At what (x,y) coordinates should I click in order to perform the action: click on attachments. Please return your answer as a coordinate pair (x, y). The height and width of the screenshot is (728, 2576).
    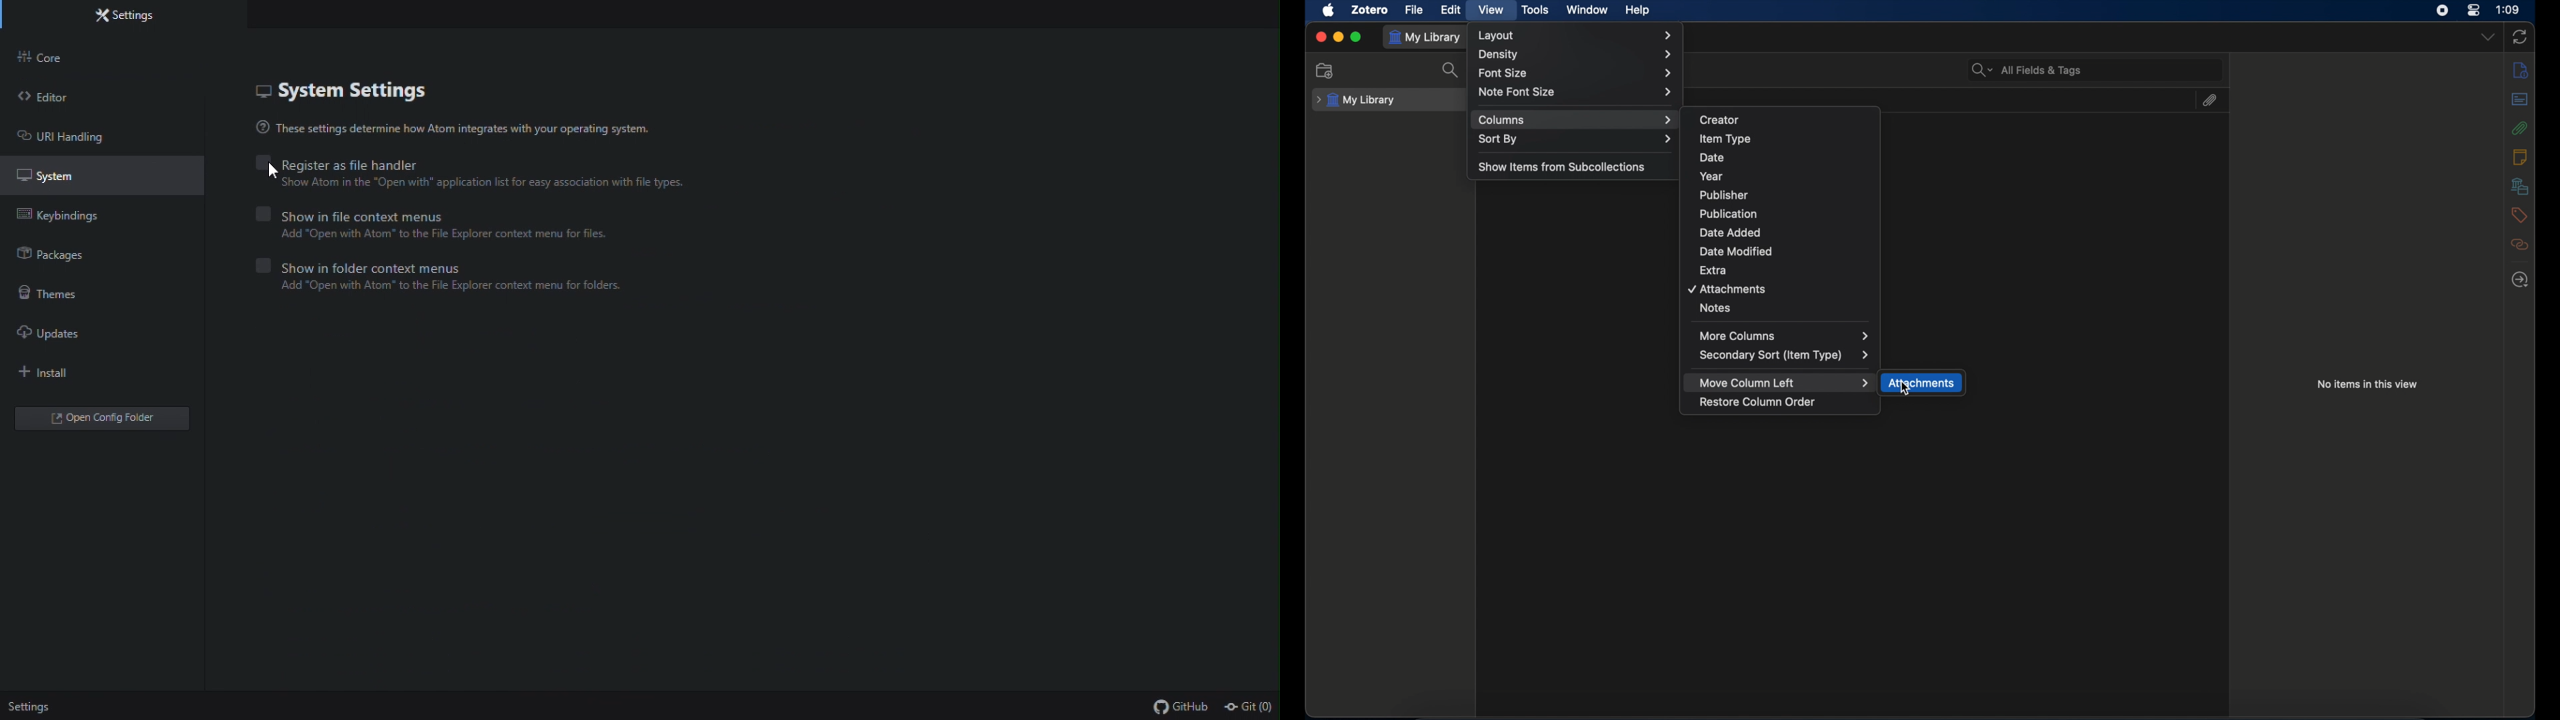
    Looking at the image, I should click on (1728, 289).